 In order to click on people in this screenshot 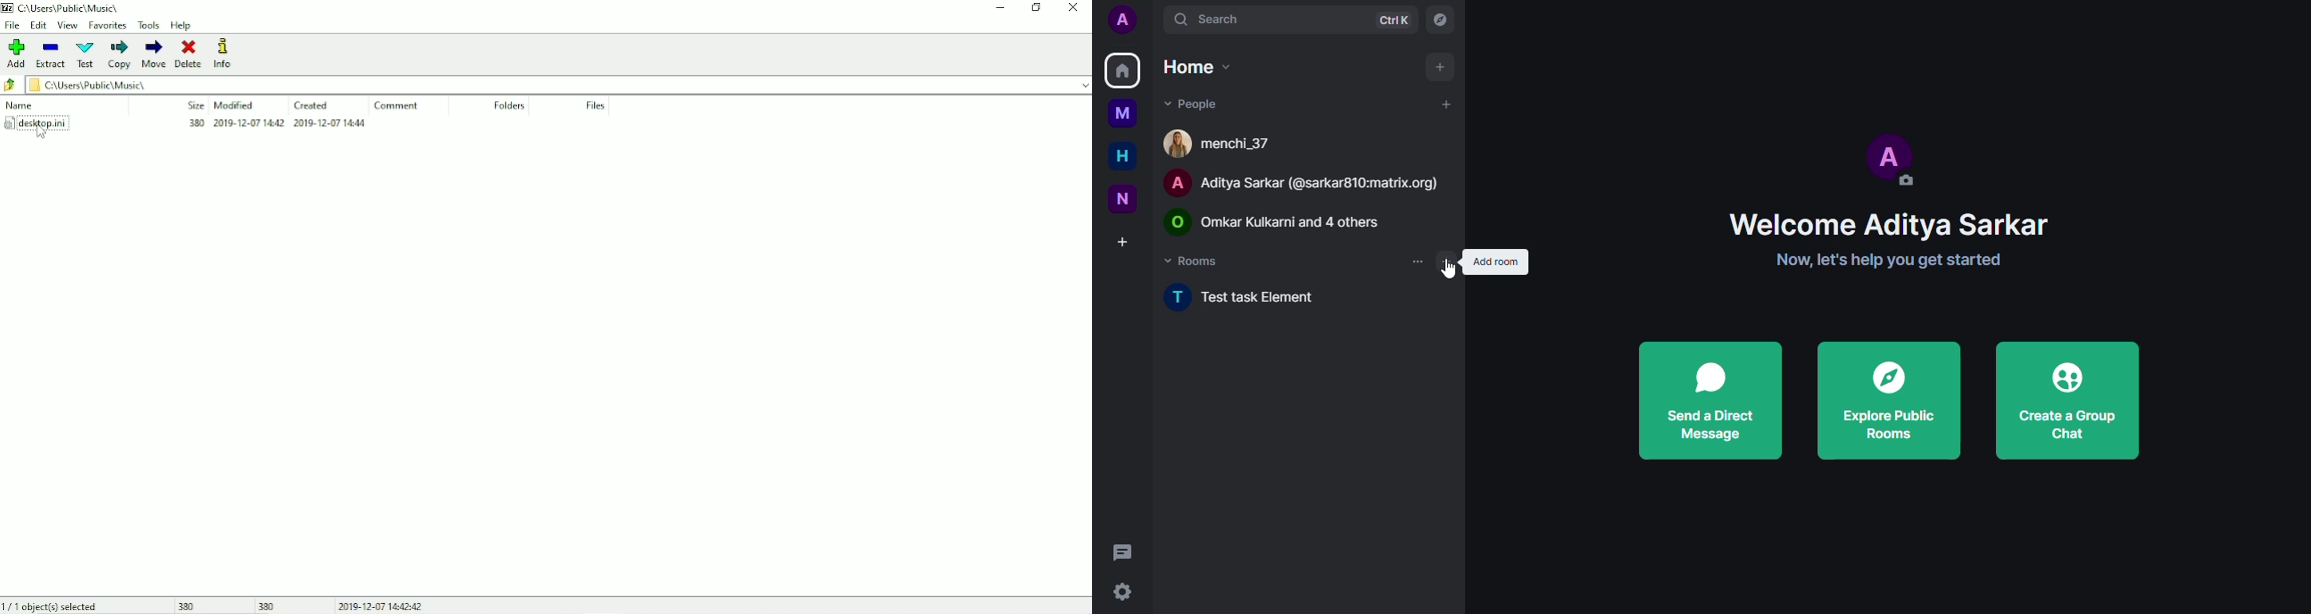, I will do `click(1190, 103)`.